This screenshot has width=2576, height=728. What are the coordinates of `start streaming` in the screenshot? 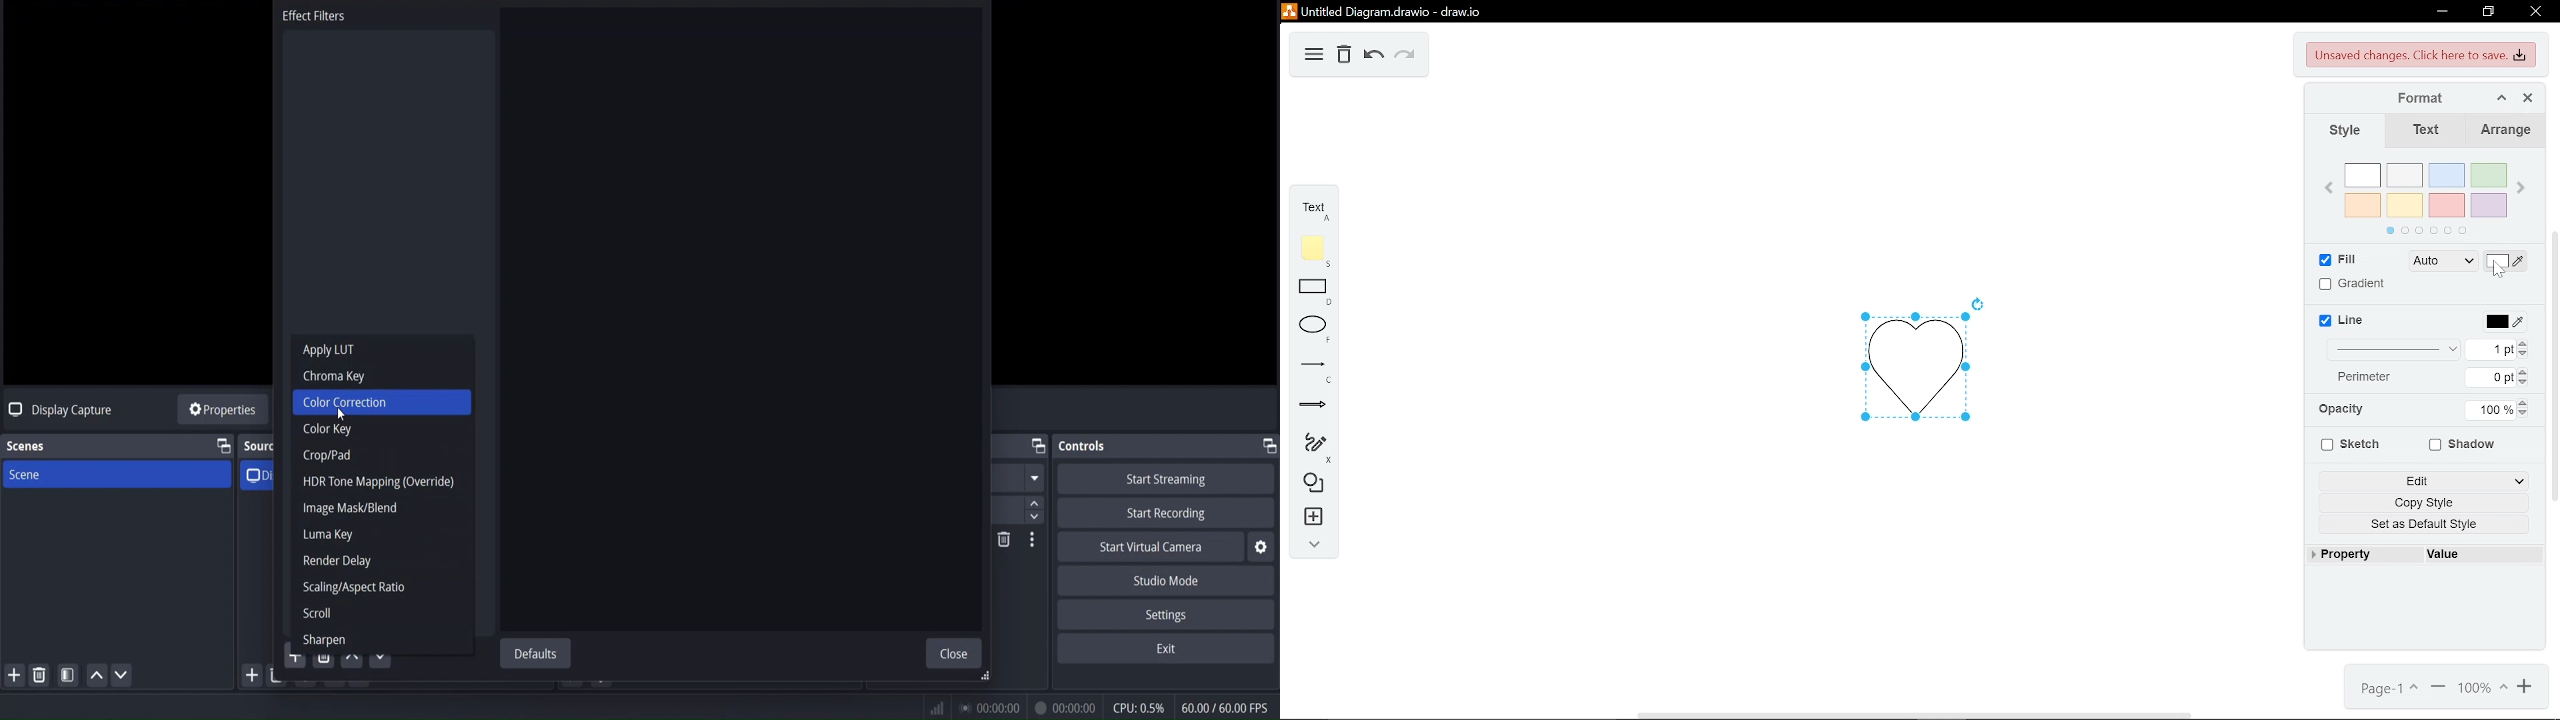 It's located at (1167, 479).